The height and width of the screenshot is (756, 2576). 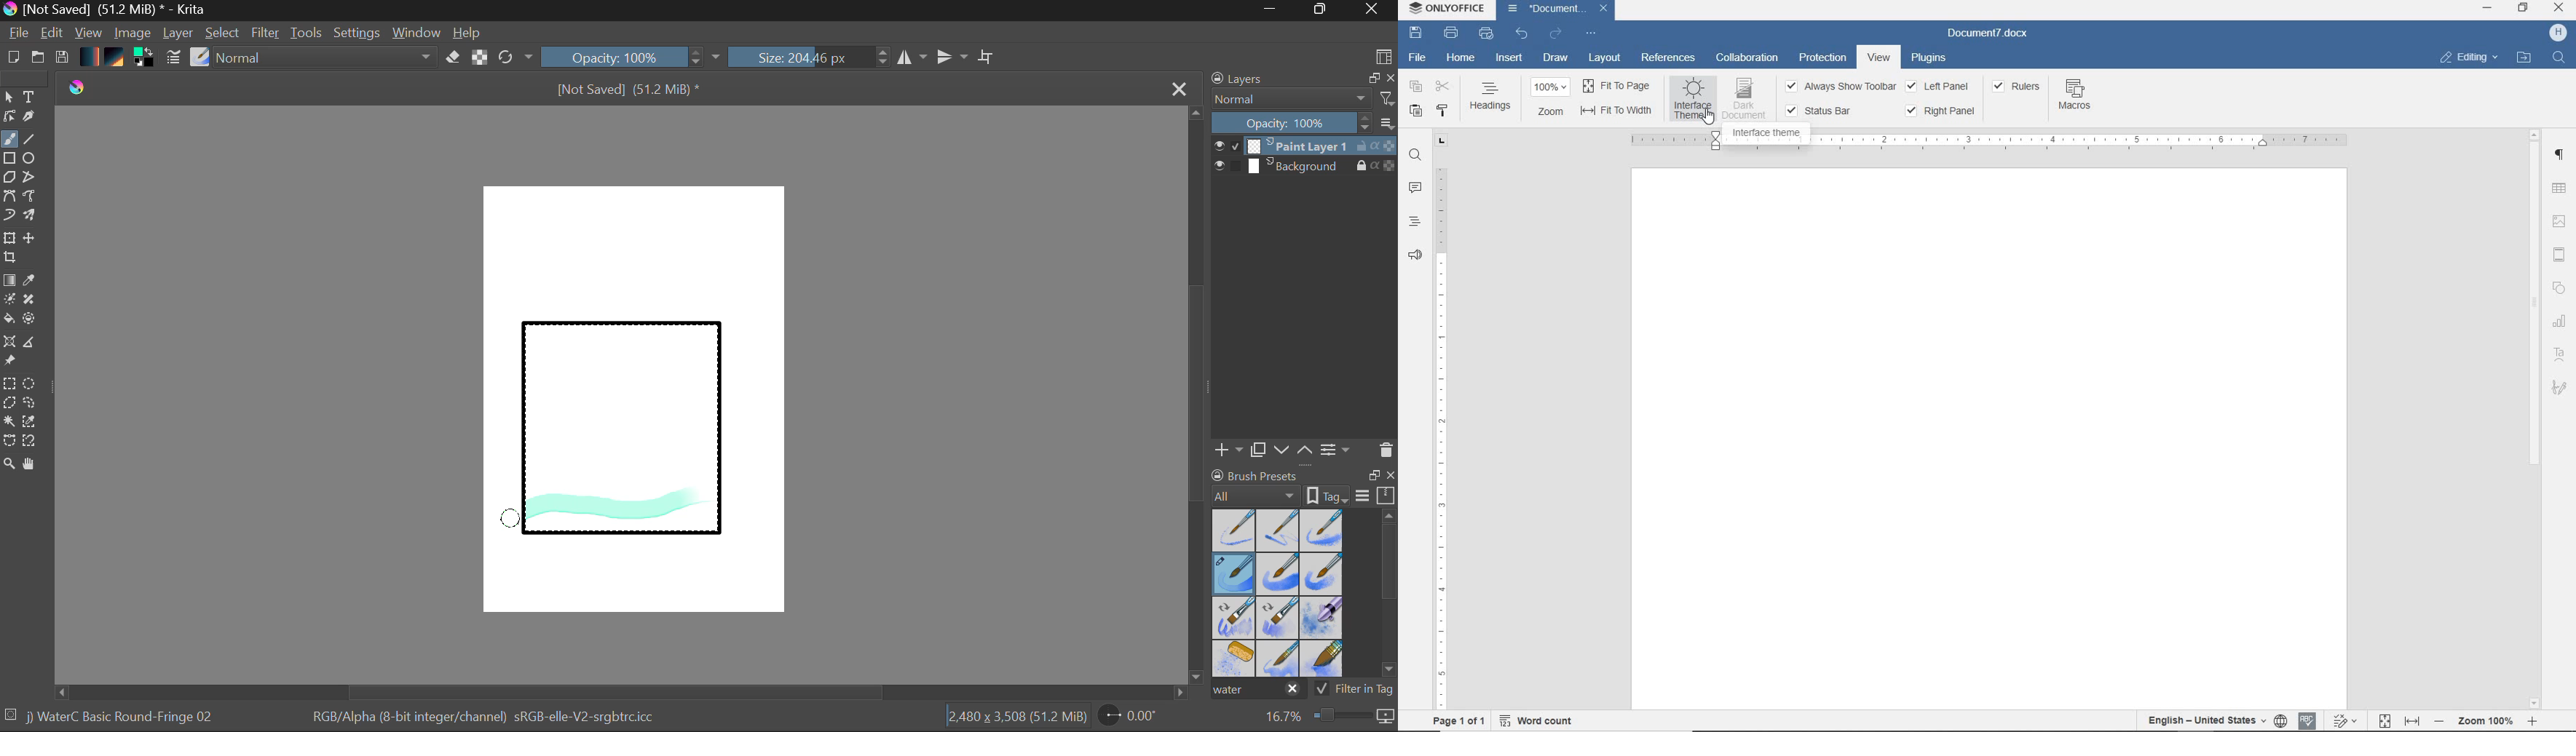 I want to click on Pan, so click(x=34, y=466).